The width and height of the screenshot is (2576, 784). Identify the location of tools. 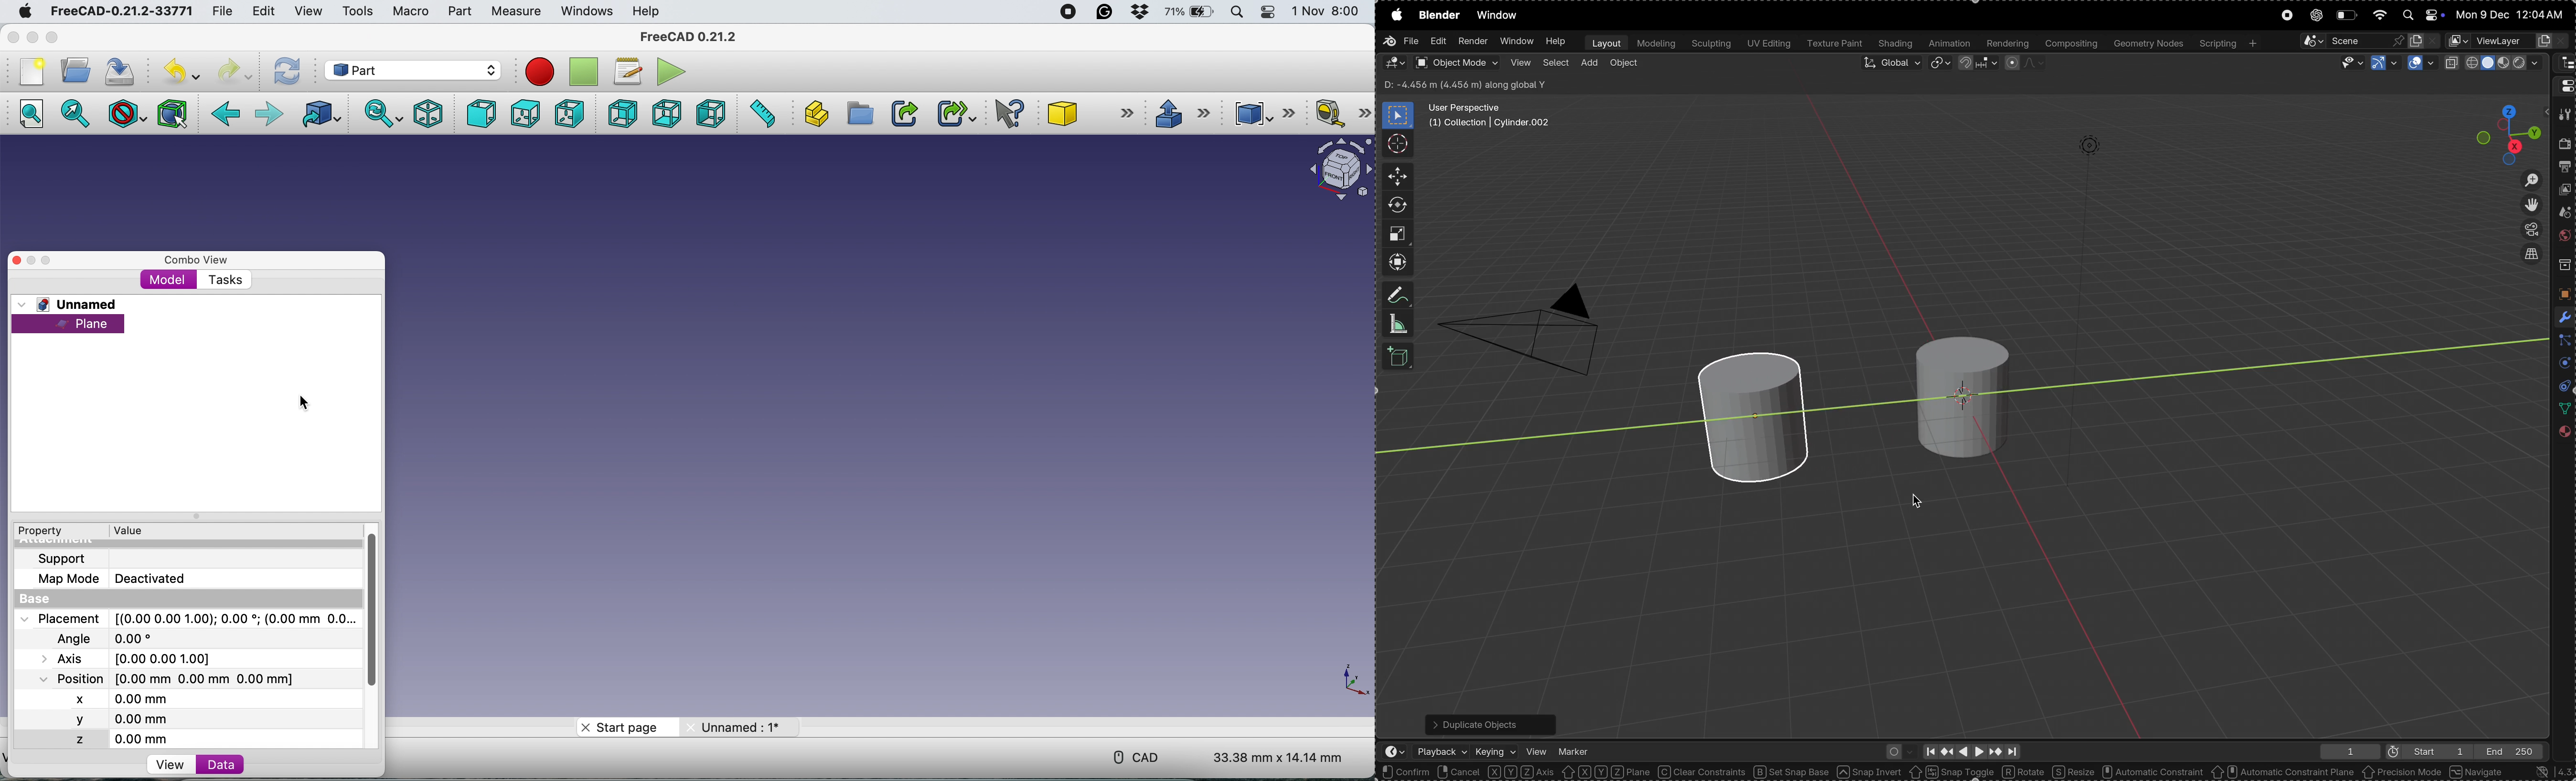
(356, 11).